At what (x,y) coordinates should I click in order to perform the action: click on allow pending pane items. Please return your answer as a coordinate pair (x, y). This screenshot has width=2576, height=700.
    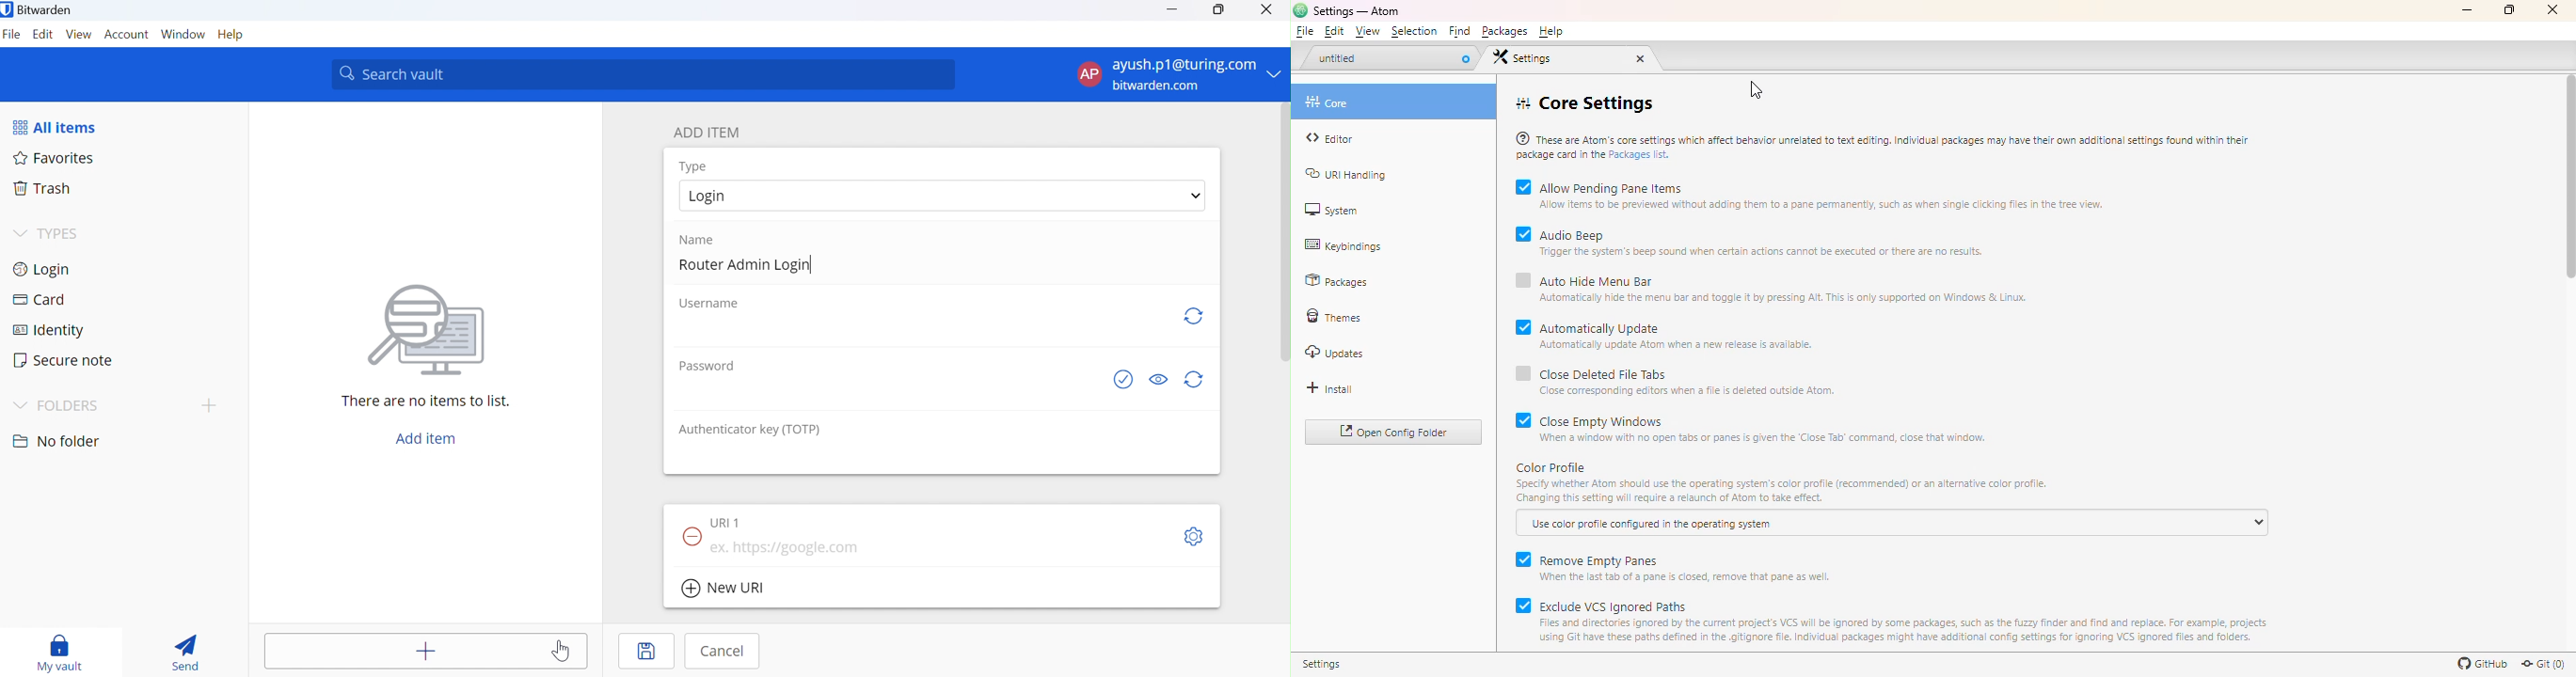
    Looking at the image, I should click on (1823, 195).